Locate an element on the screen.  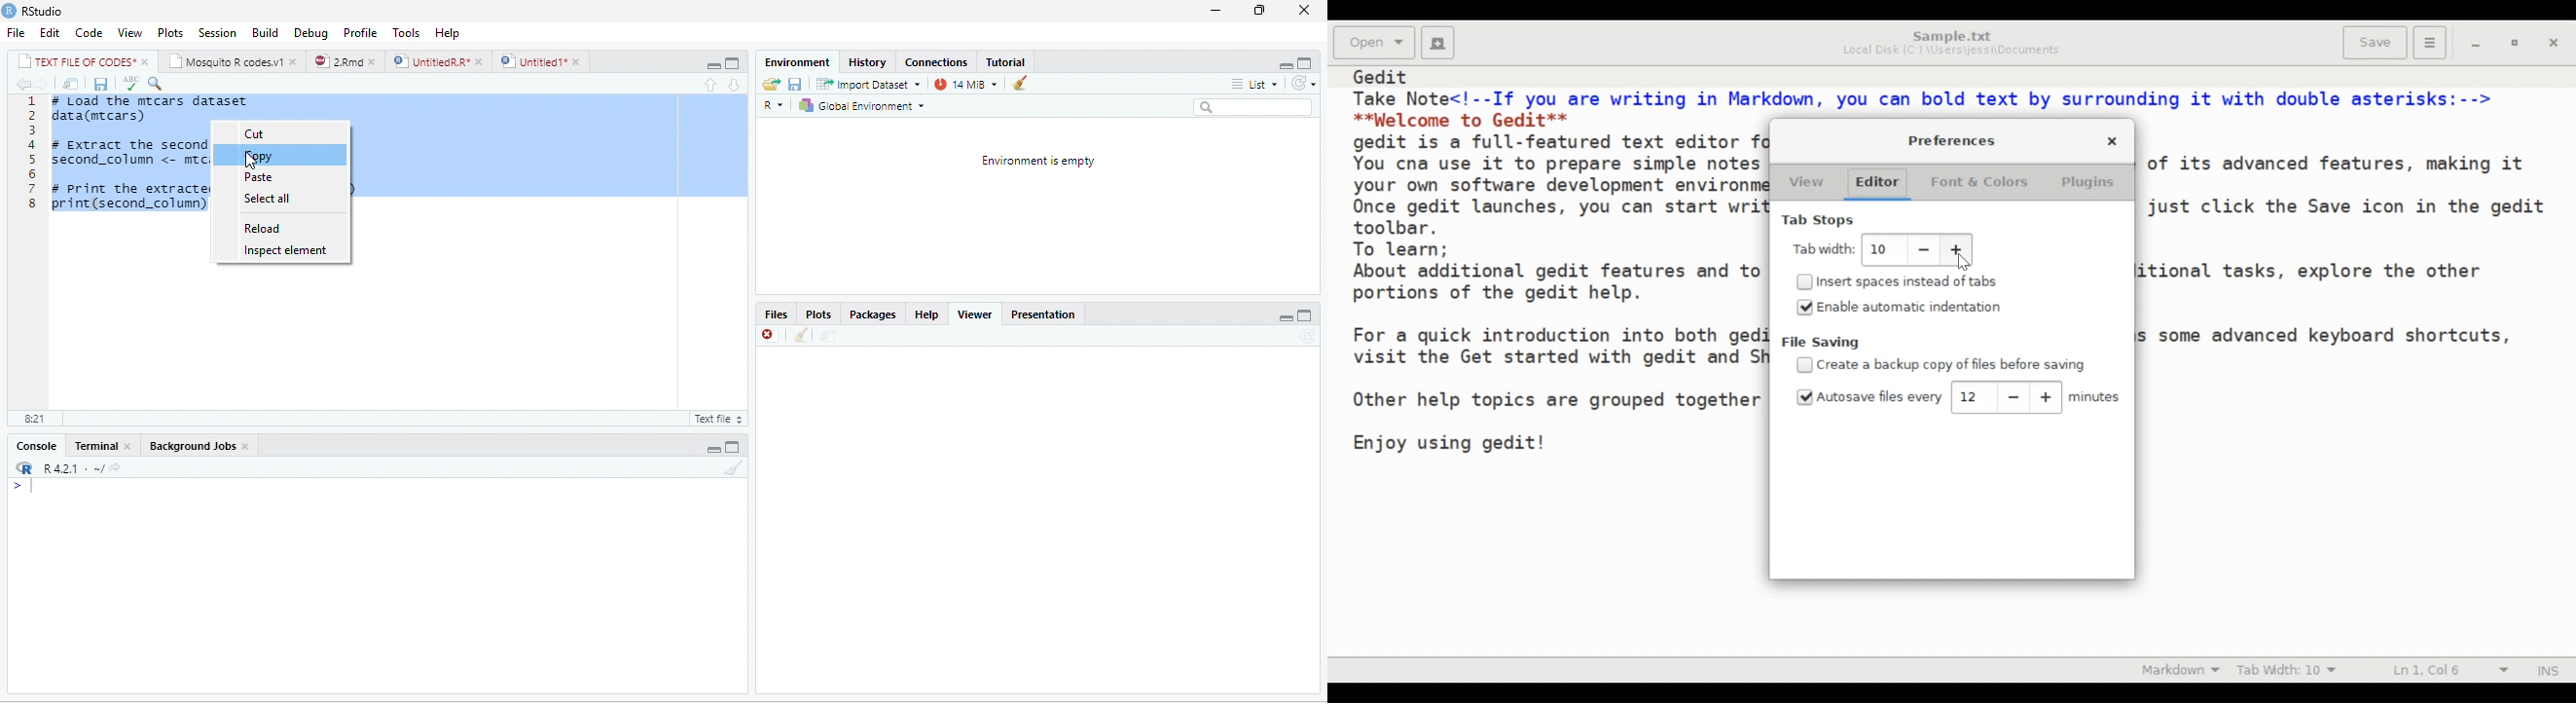
14 MB is located at coordinates (966, 84).